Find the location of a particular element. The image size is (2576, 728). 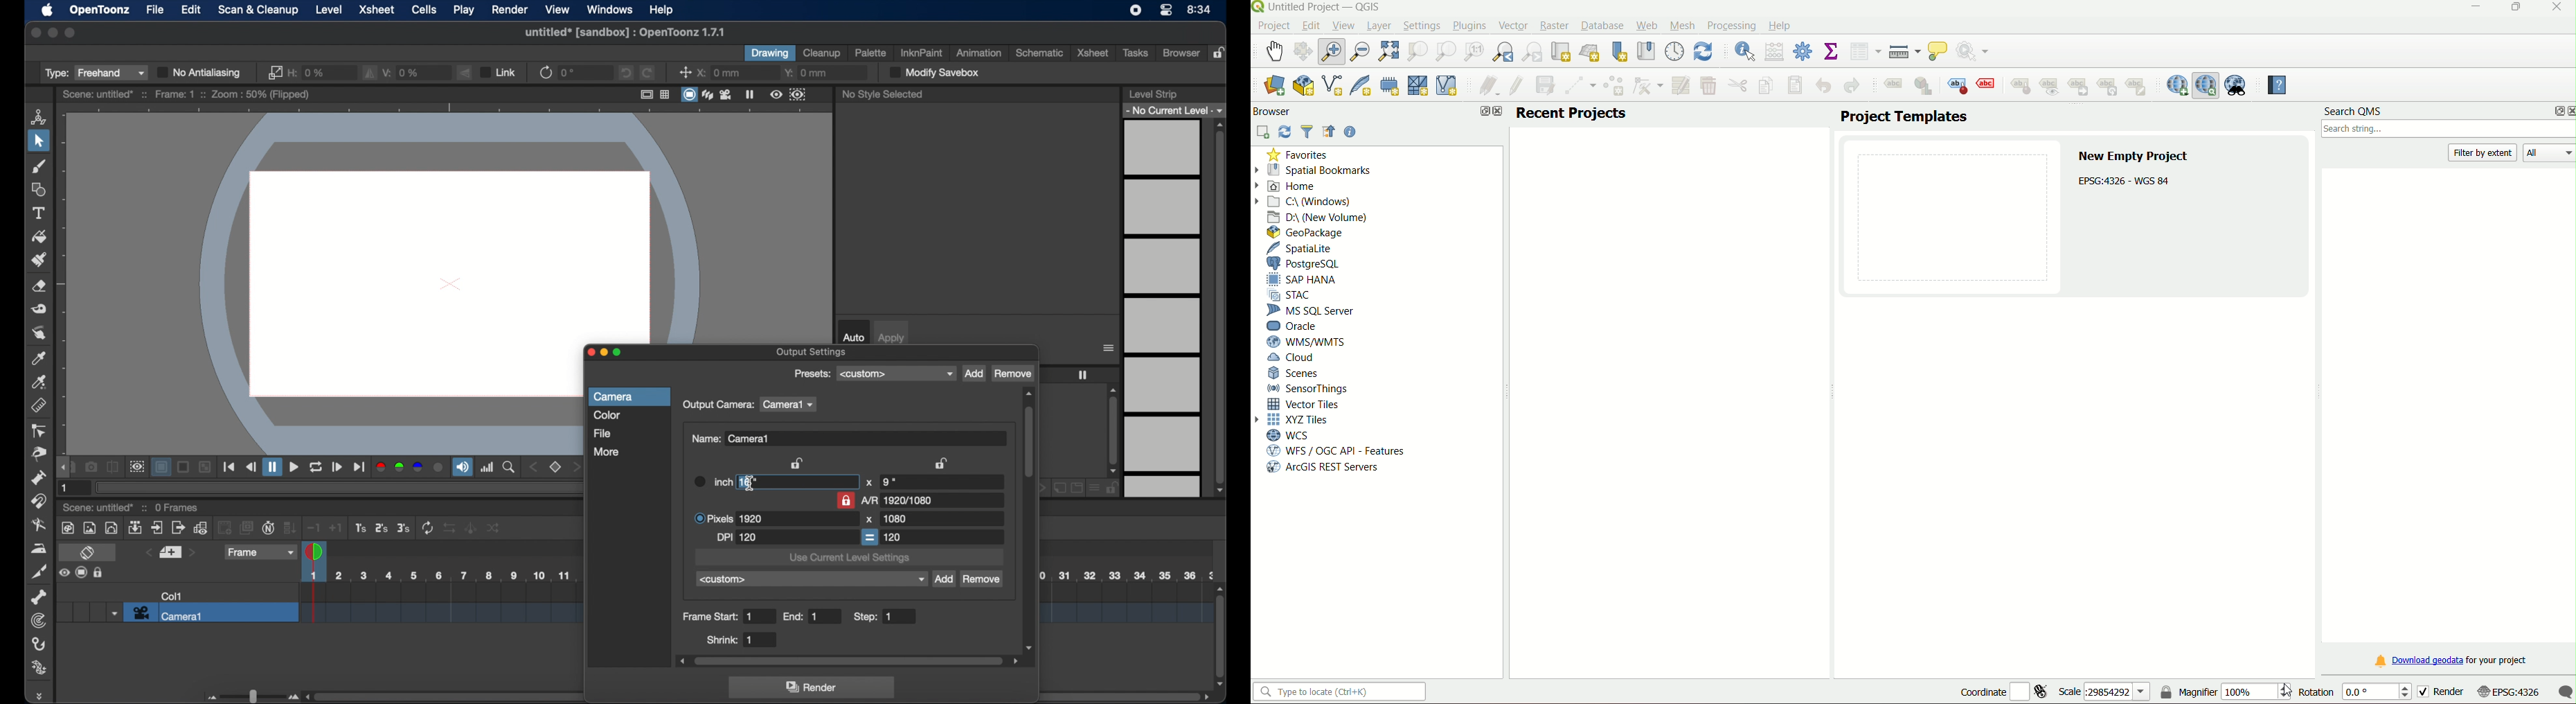

layer labelling is located at coordinates (1892, 87).